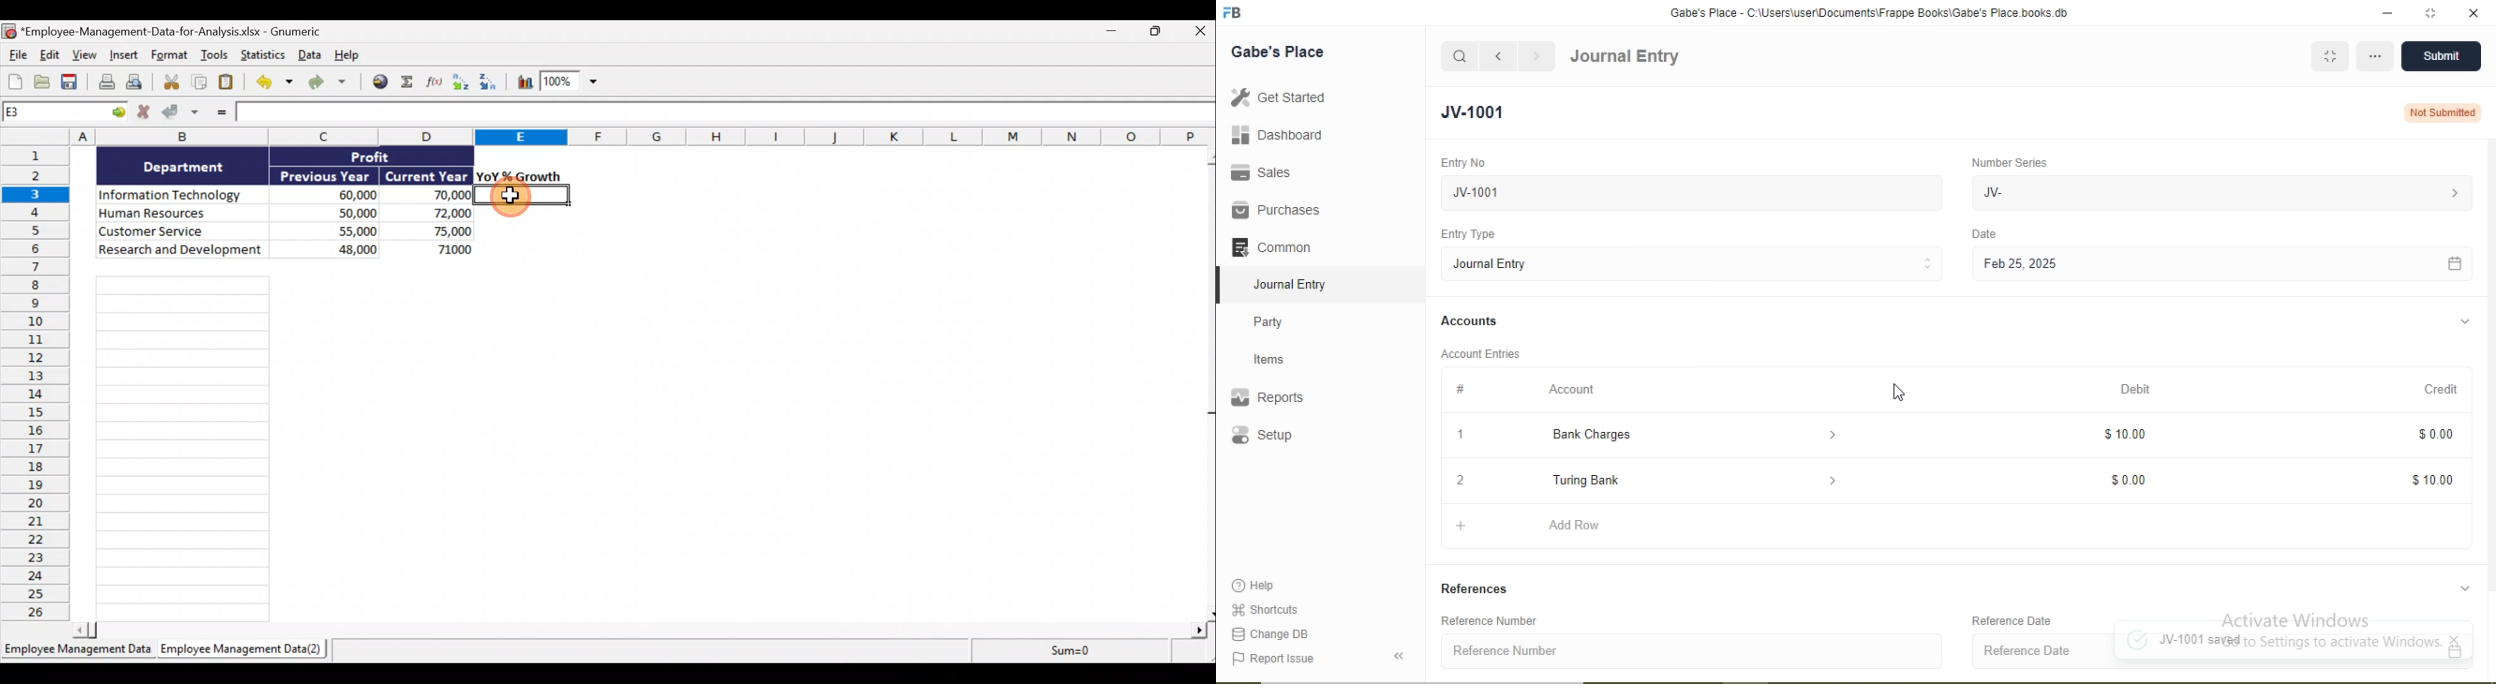 This screenshot has height=700, width=2520. What do you see at coordinates (1291, 437) in the screenshot?
I see `Setup` at bounding box center [1291, 437].